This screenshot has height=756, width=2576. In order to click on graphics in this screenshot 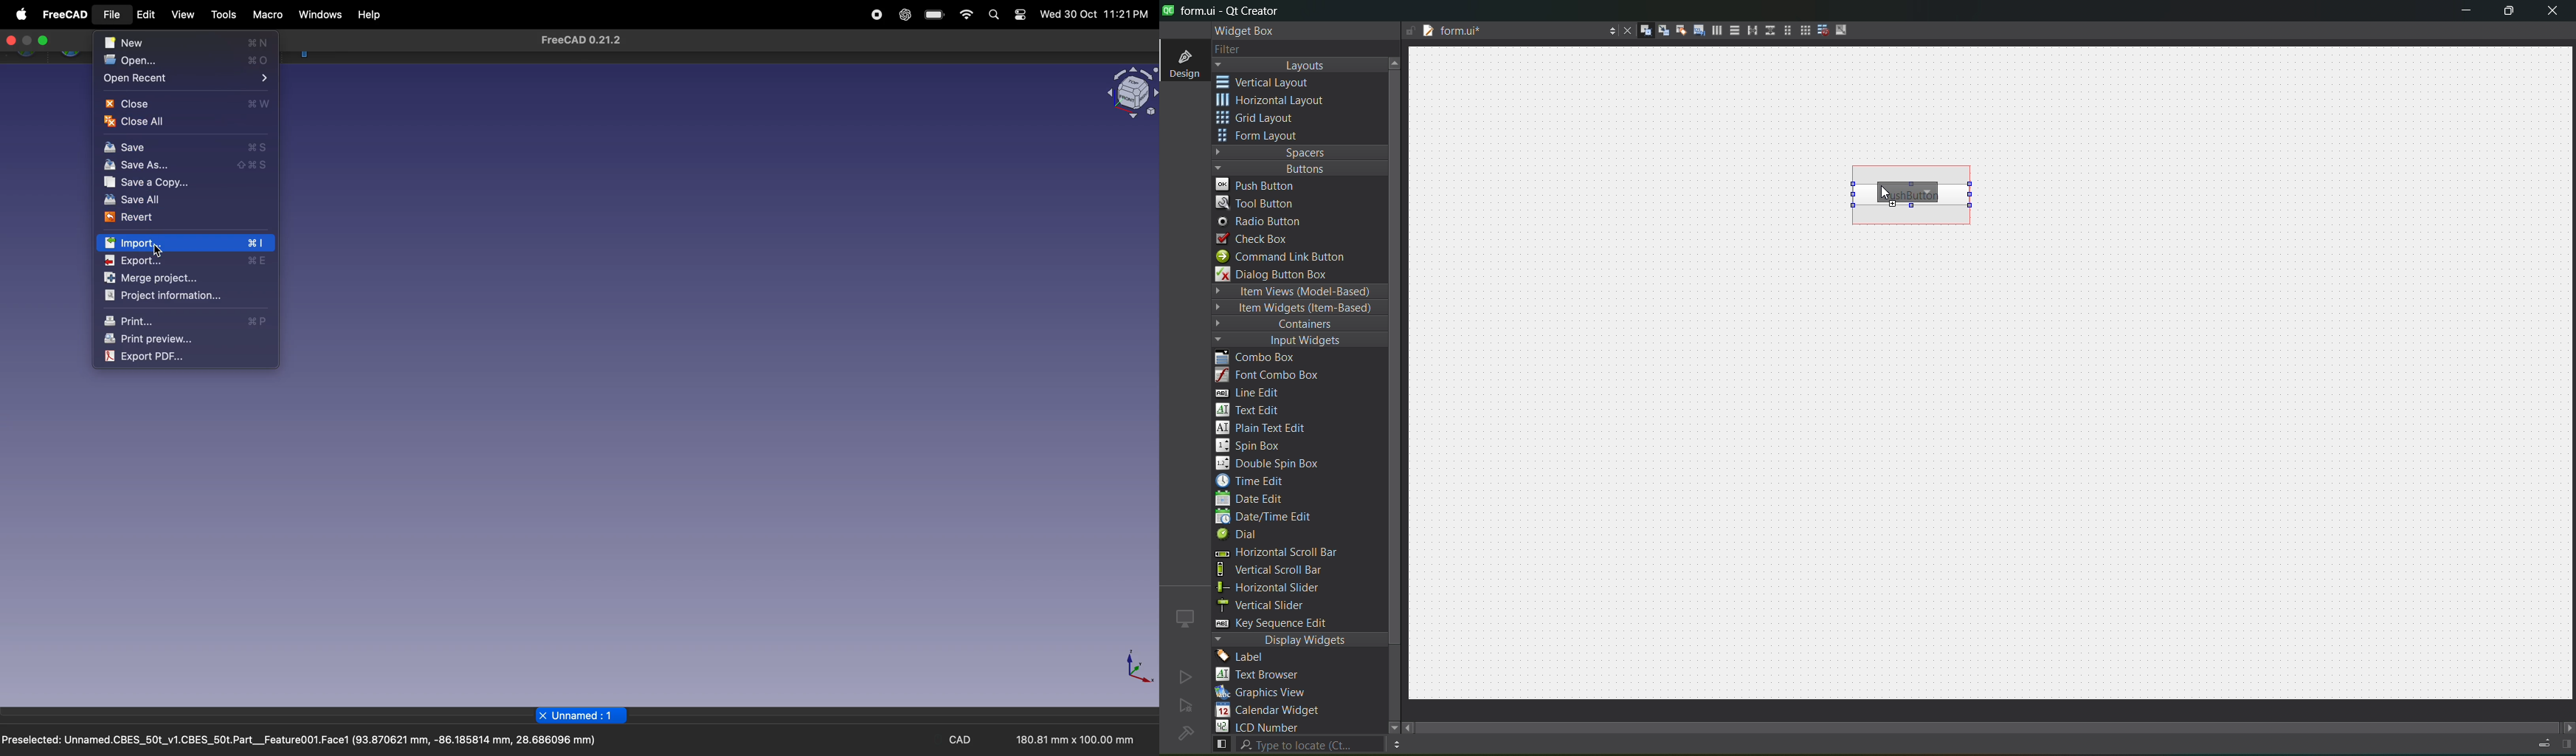, I will do `click(1267, 692)`.